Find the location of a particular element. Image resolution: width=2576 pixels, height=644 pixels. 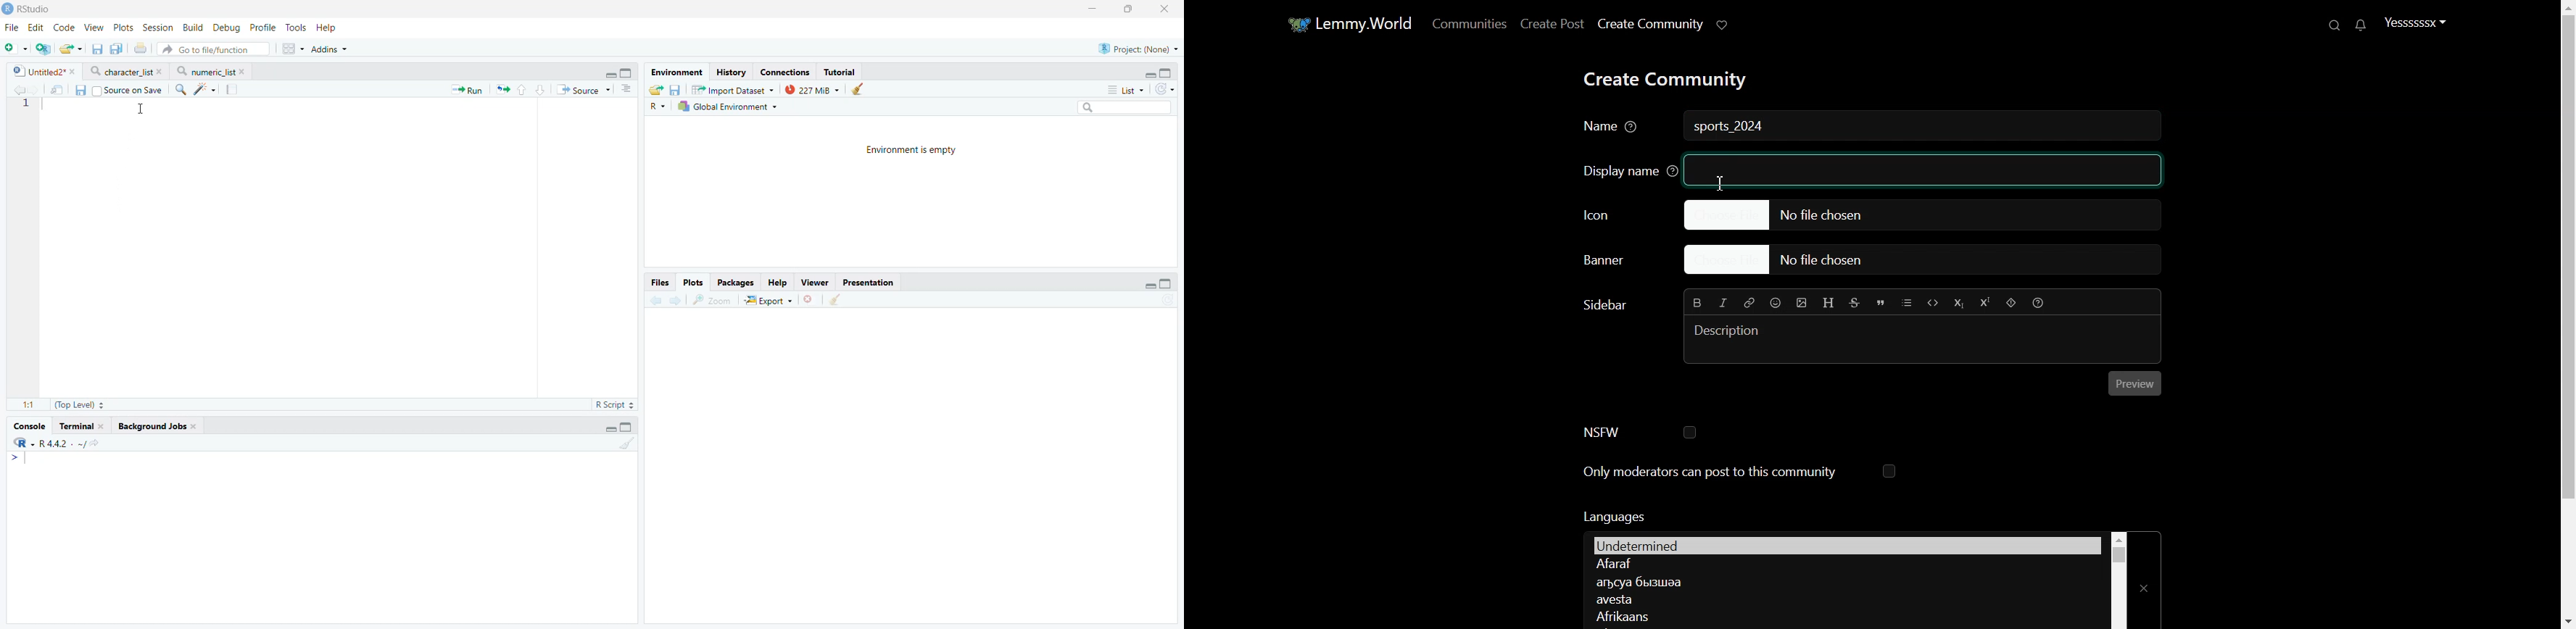

character list is located at coordinates (126, 71).